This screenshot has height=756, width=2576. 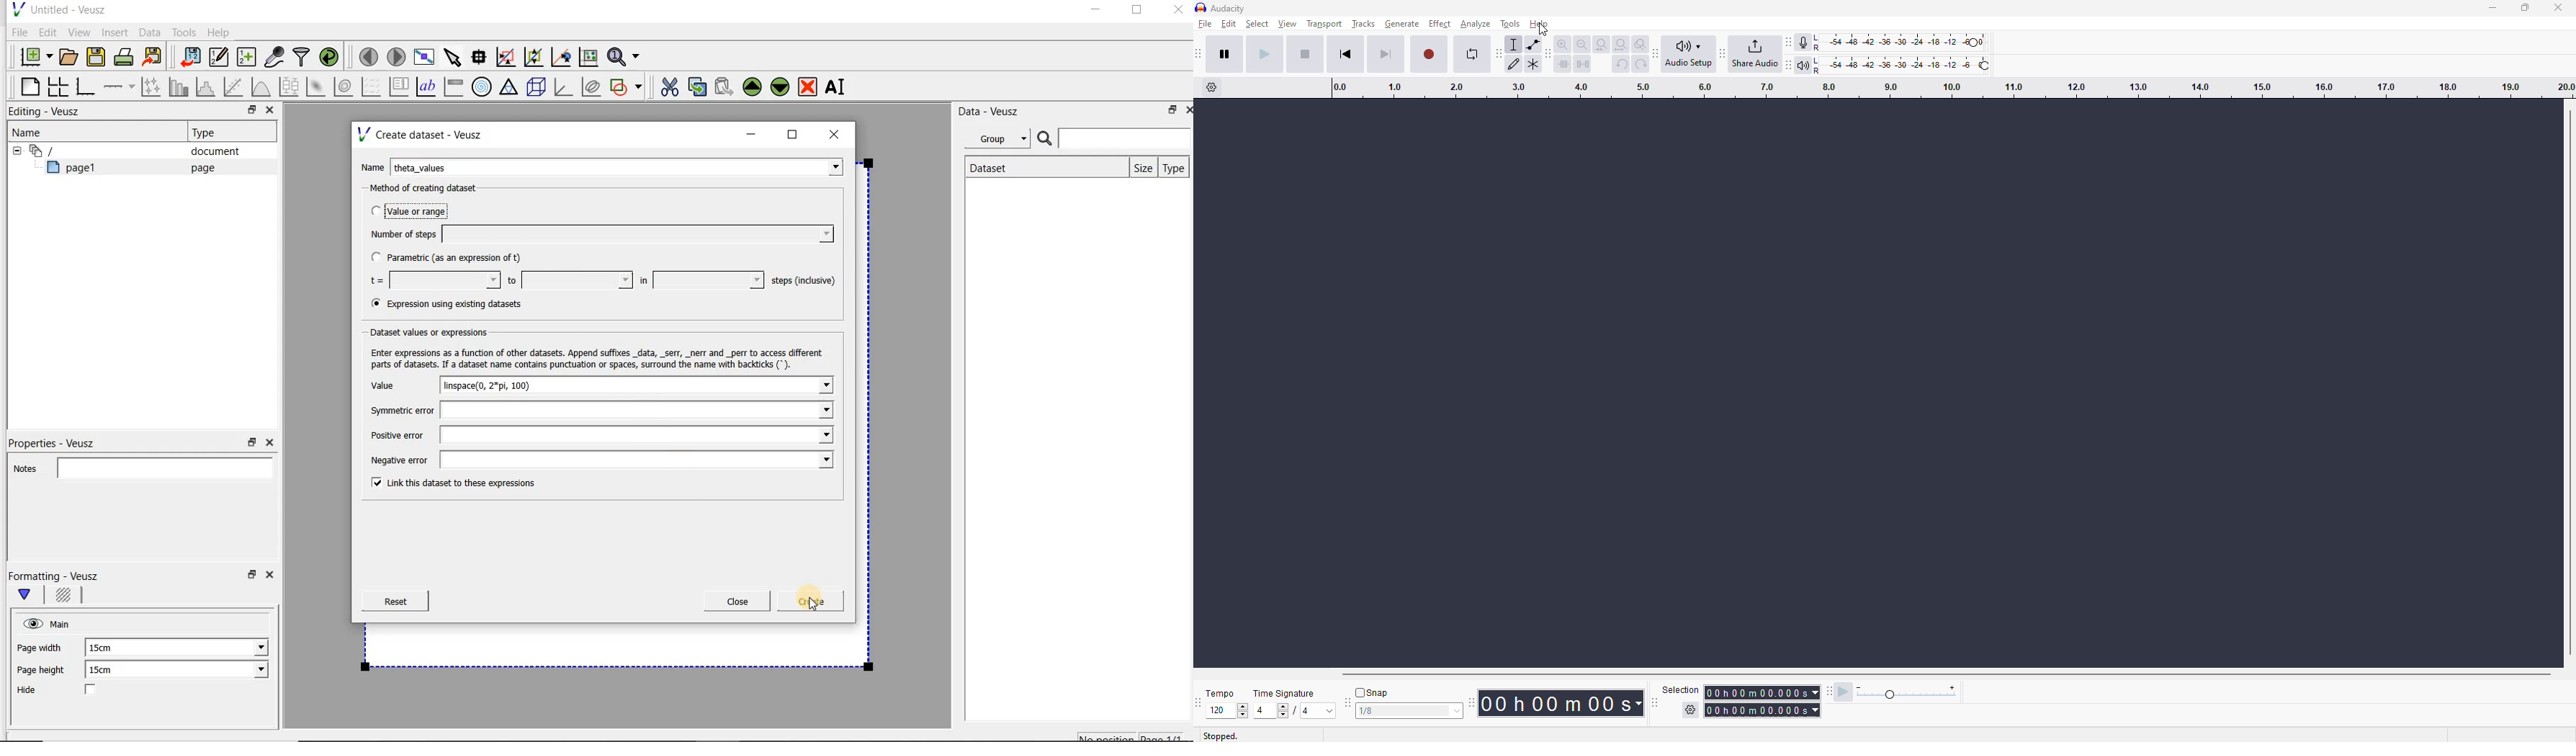 What do you see at coordinates (839, 134) in the screenshot?
I see `close` at bounding box center [839, 134].